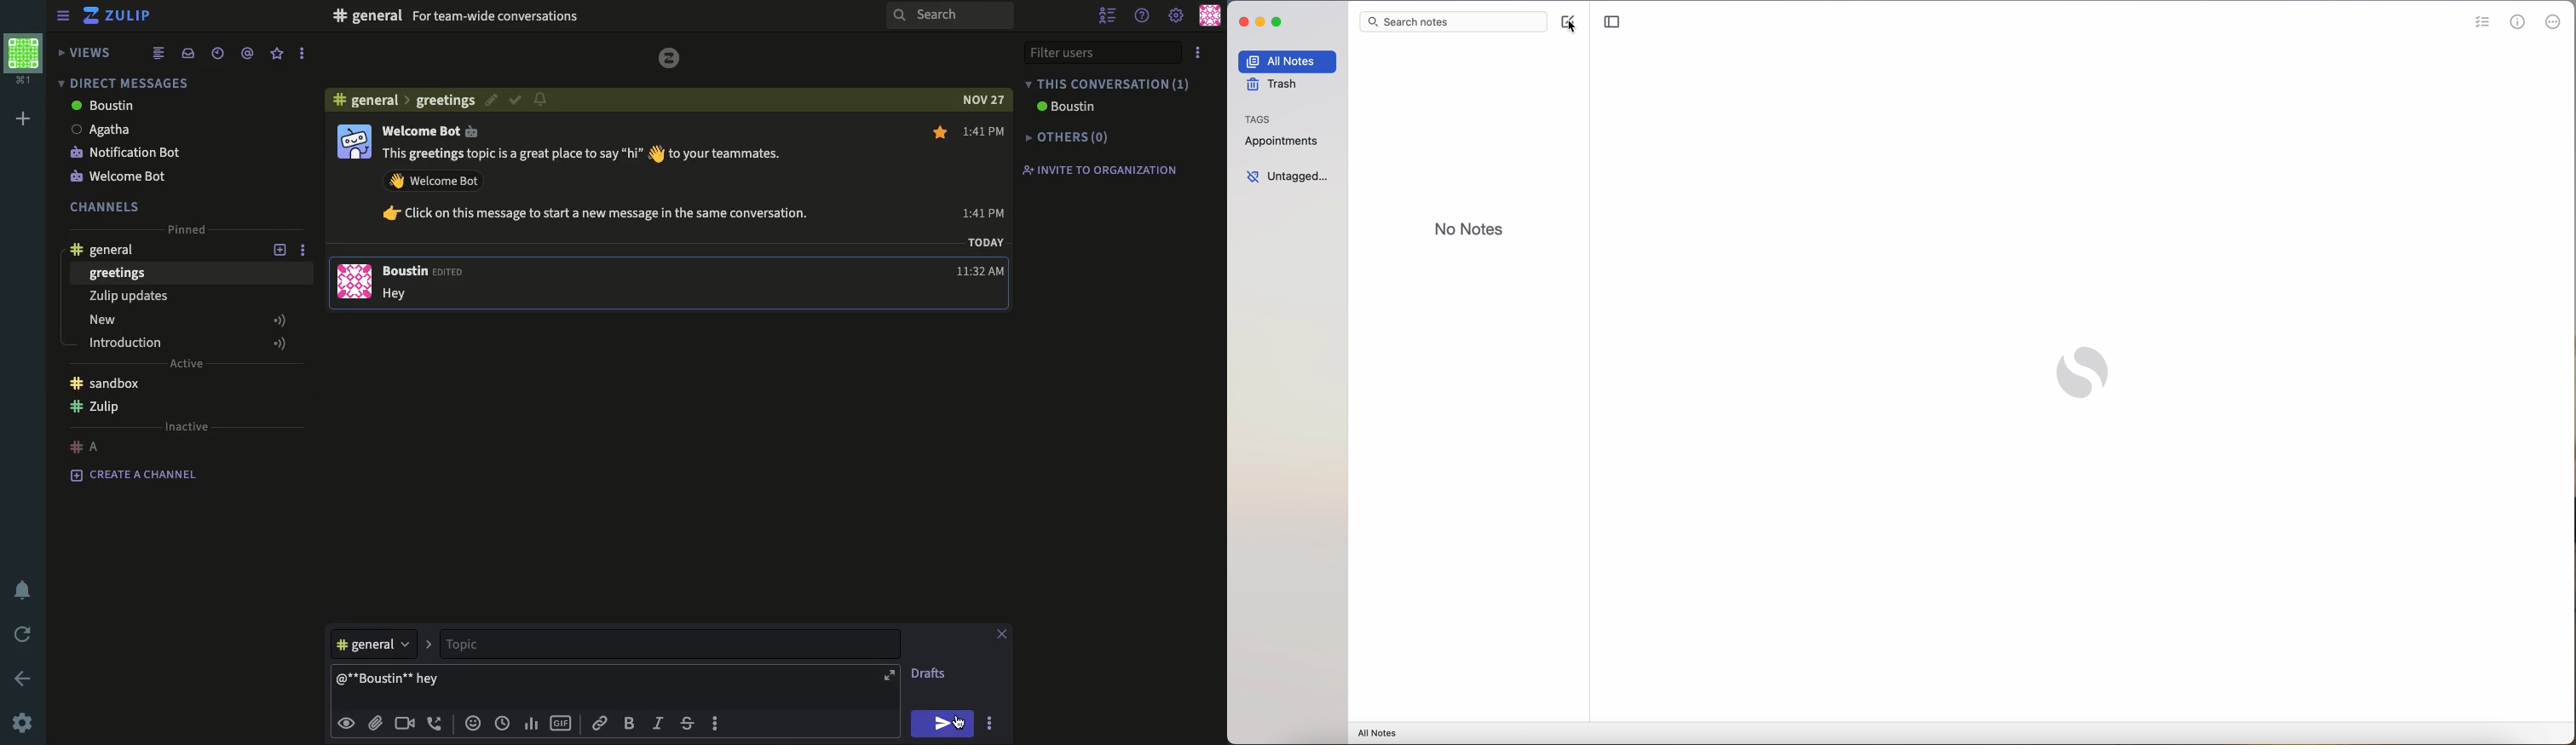 The image size is (2576, 756). Describe the element at coordinates (1289, 59) in the screenshot. I see `all notes` at that location.